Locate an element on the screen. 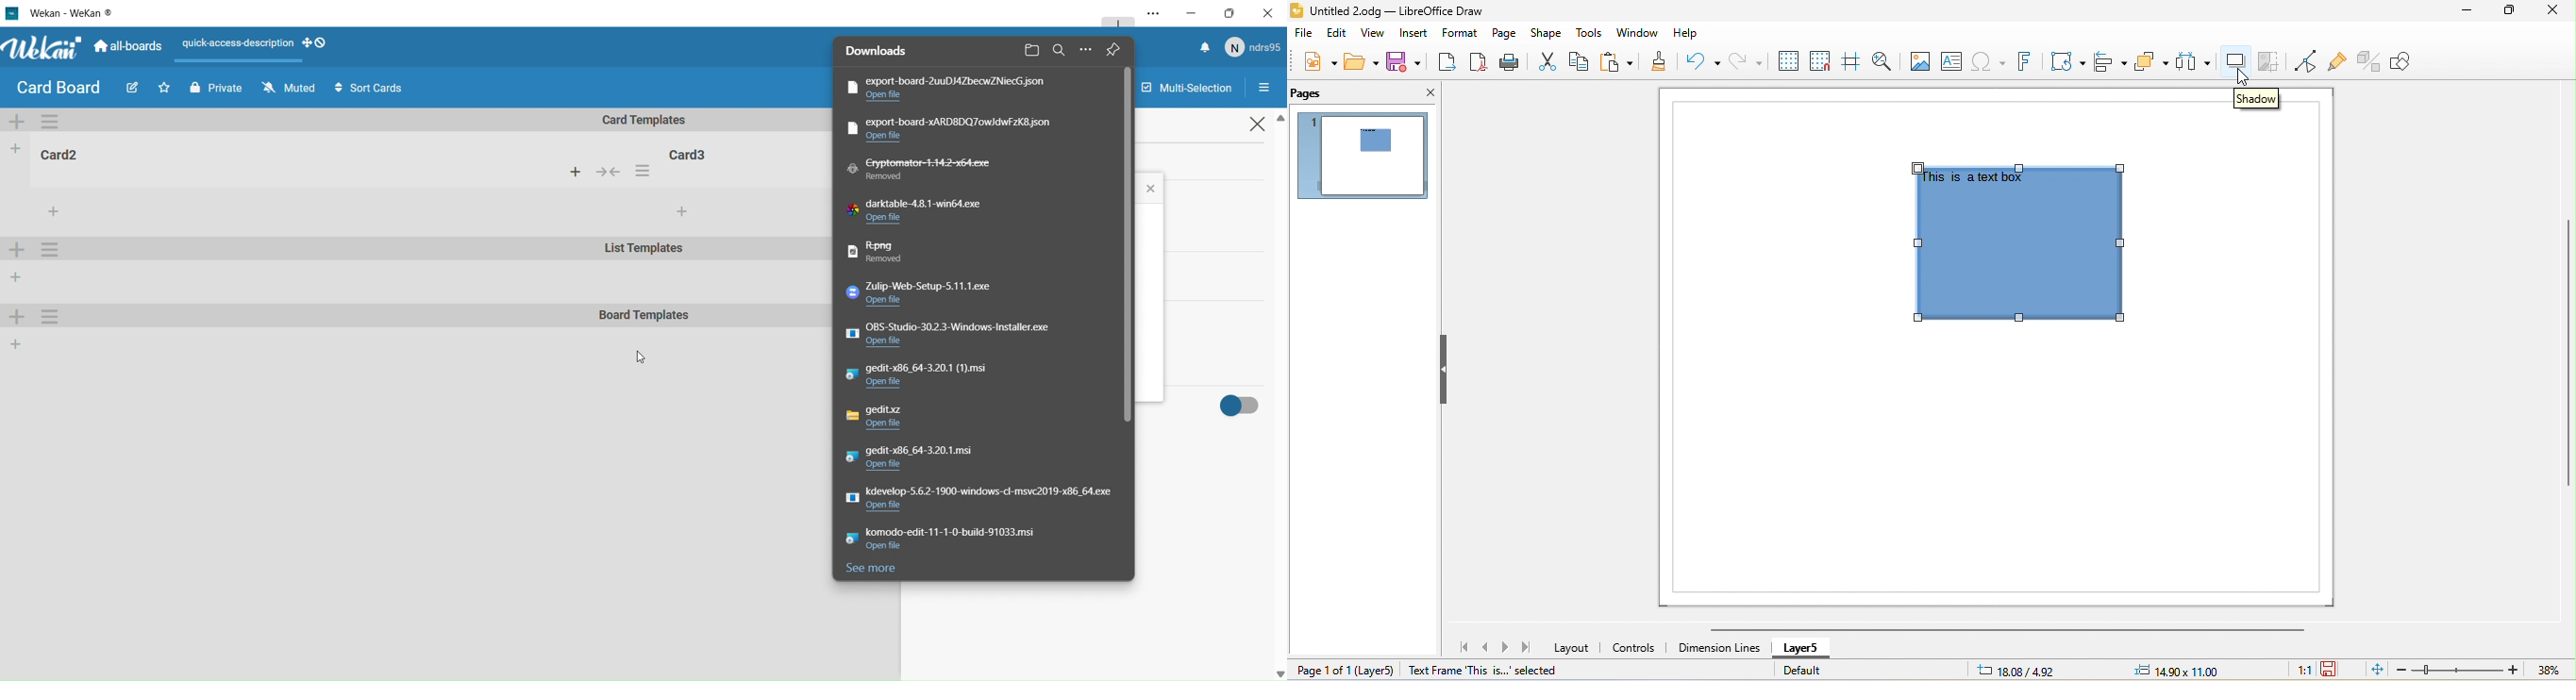 The width and height of the screenshot is (2576, 700). last page is located at coordinates (1530, 650).